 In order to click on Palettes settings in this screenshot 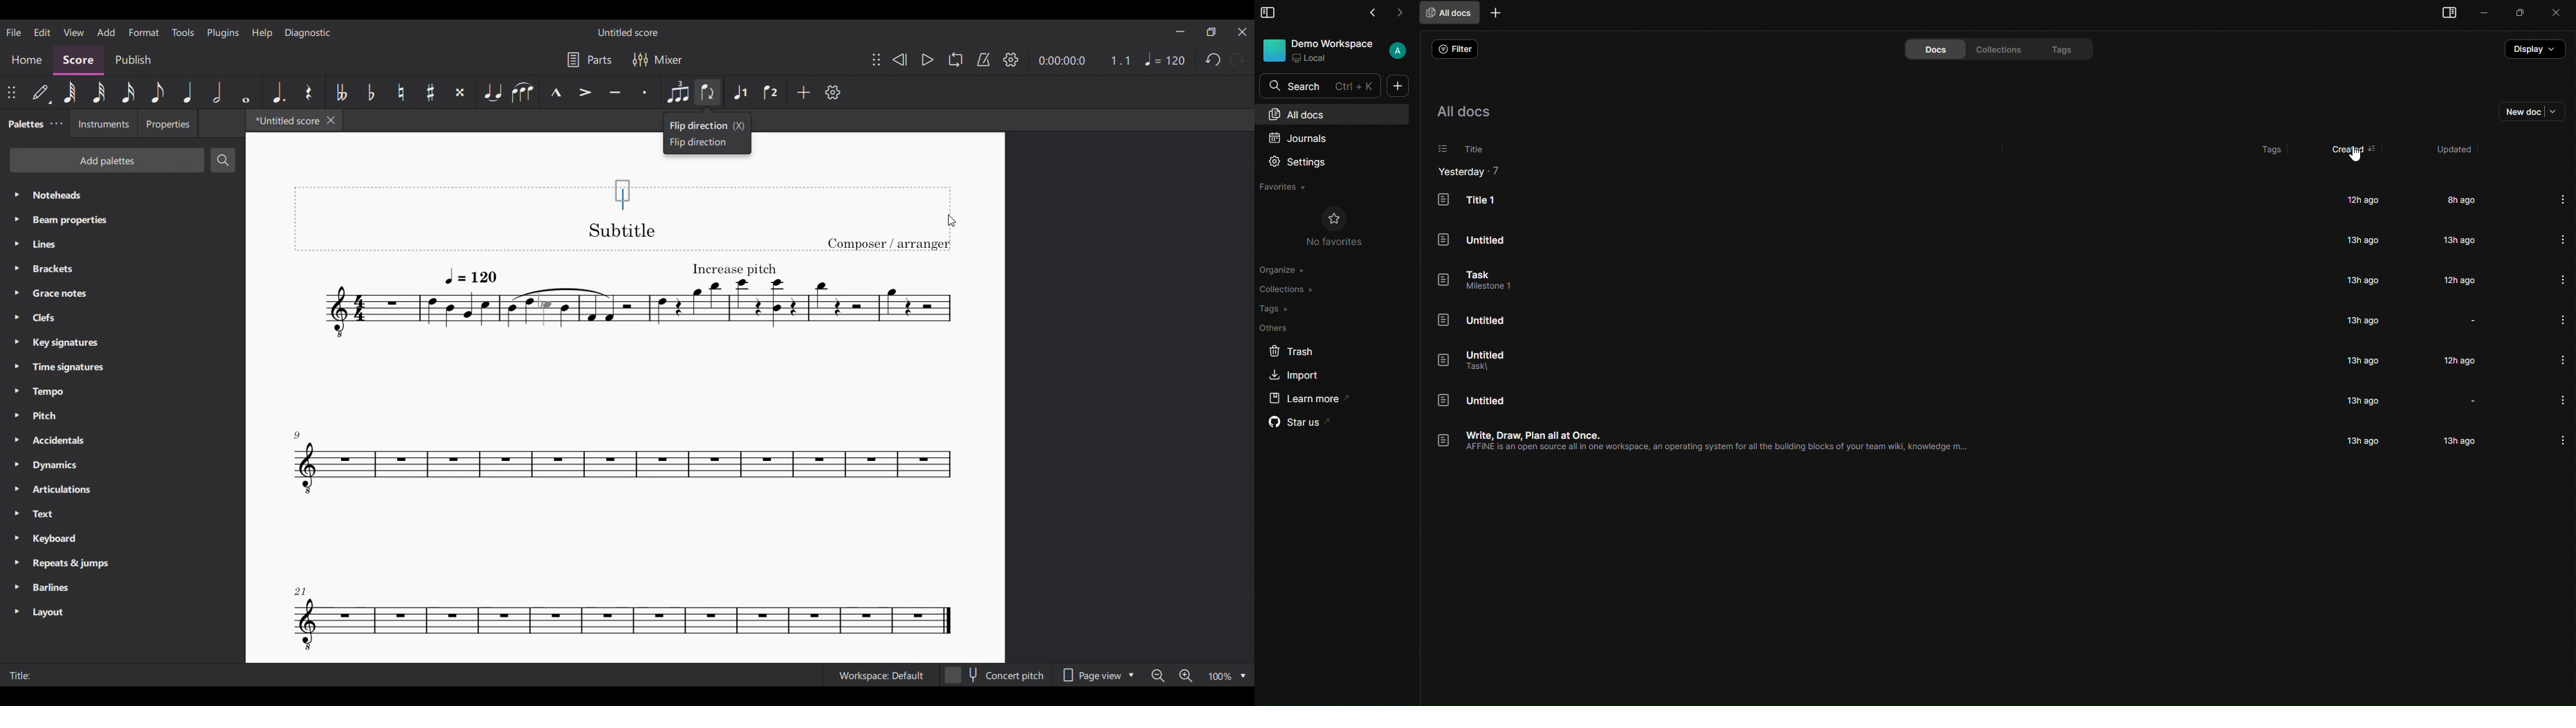, I will do `click(57, 124)`.